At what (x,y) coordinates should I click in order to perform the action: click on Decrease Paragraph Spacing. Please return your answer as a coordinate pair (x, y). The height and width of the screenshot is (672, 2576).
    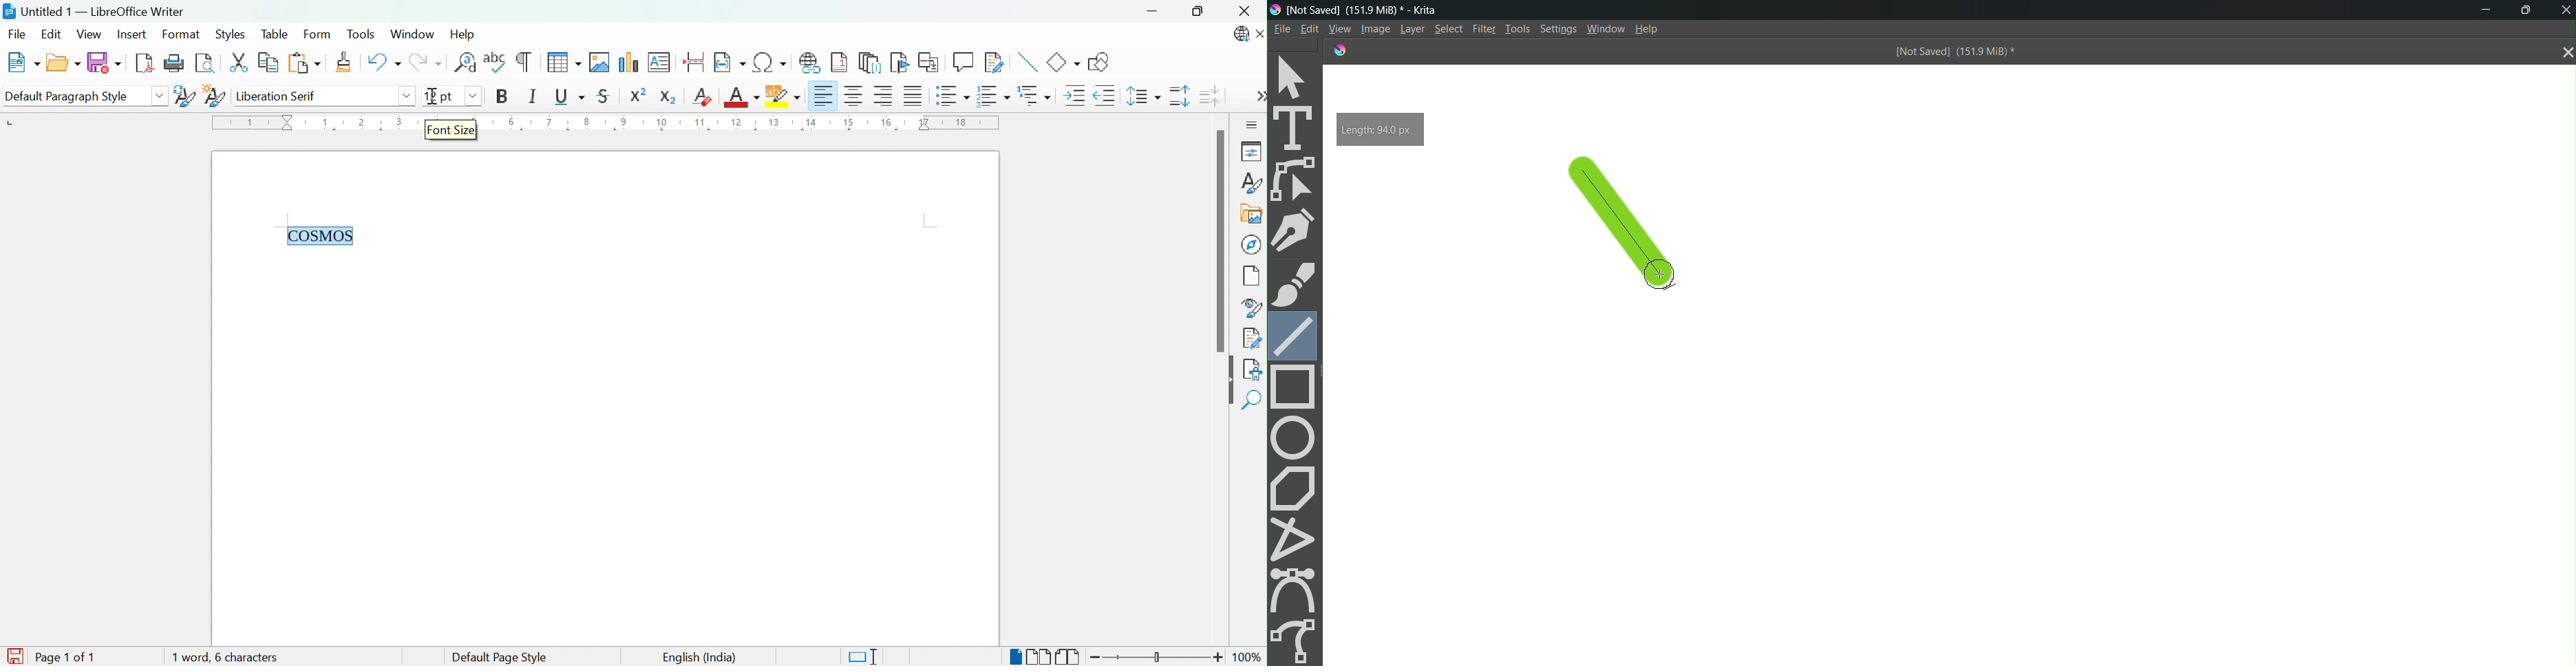
    Looking at the image, I should click on (1212, 96).